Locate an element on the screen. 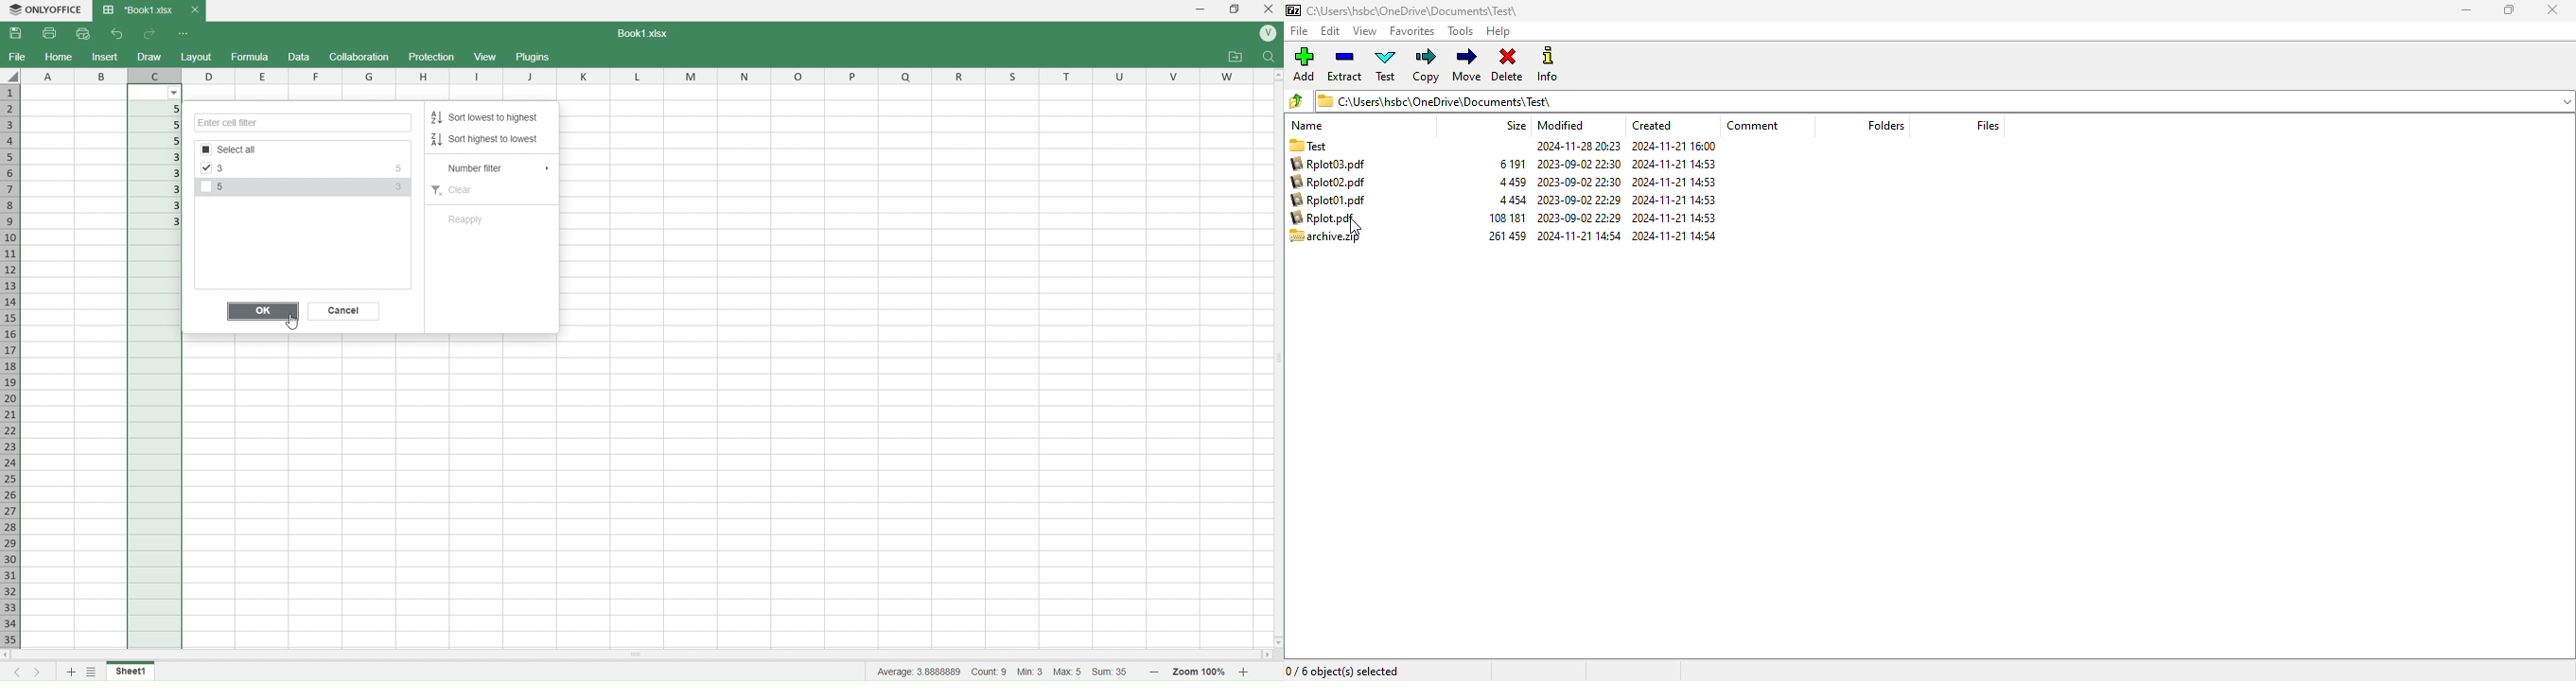 The width and height of the screenshot is (2576, 700). Sum is located at coordinates (1114, 673).